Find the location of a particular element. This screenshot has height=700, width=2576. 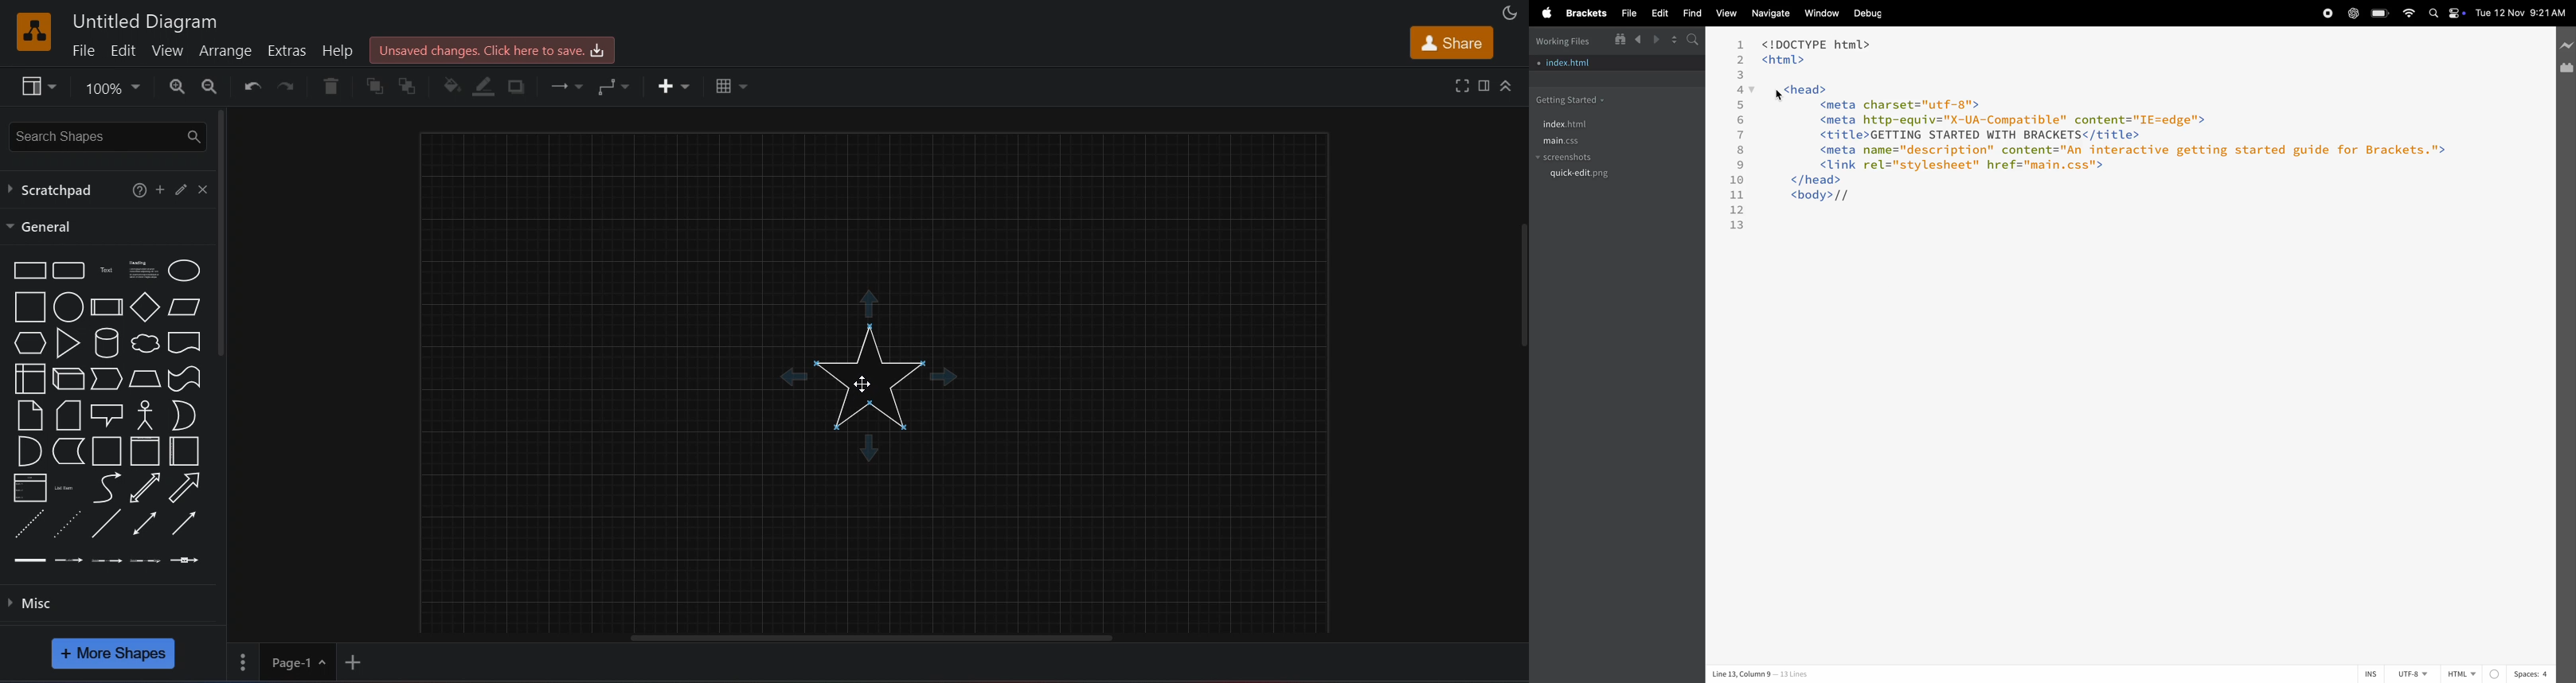

process is located at coordinates (106, 307).